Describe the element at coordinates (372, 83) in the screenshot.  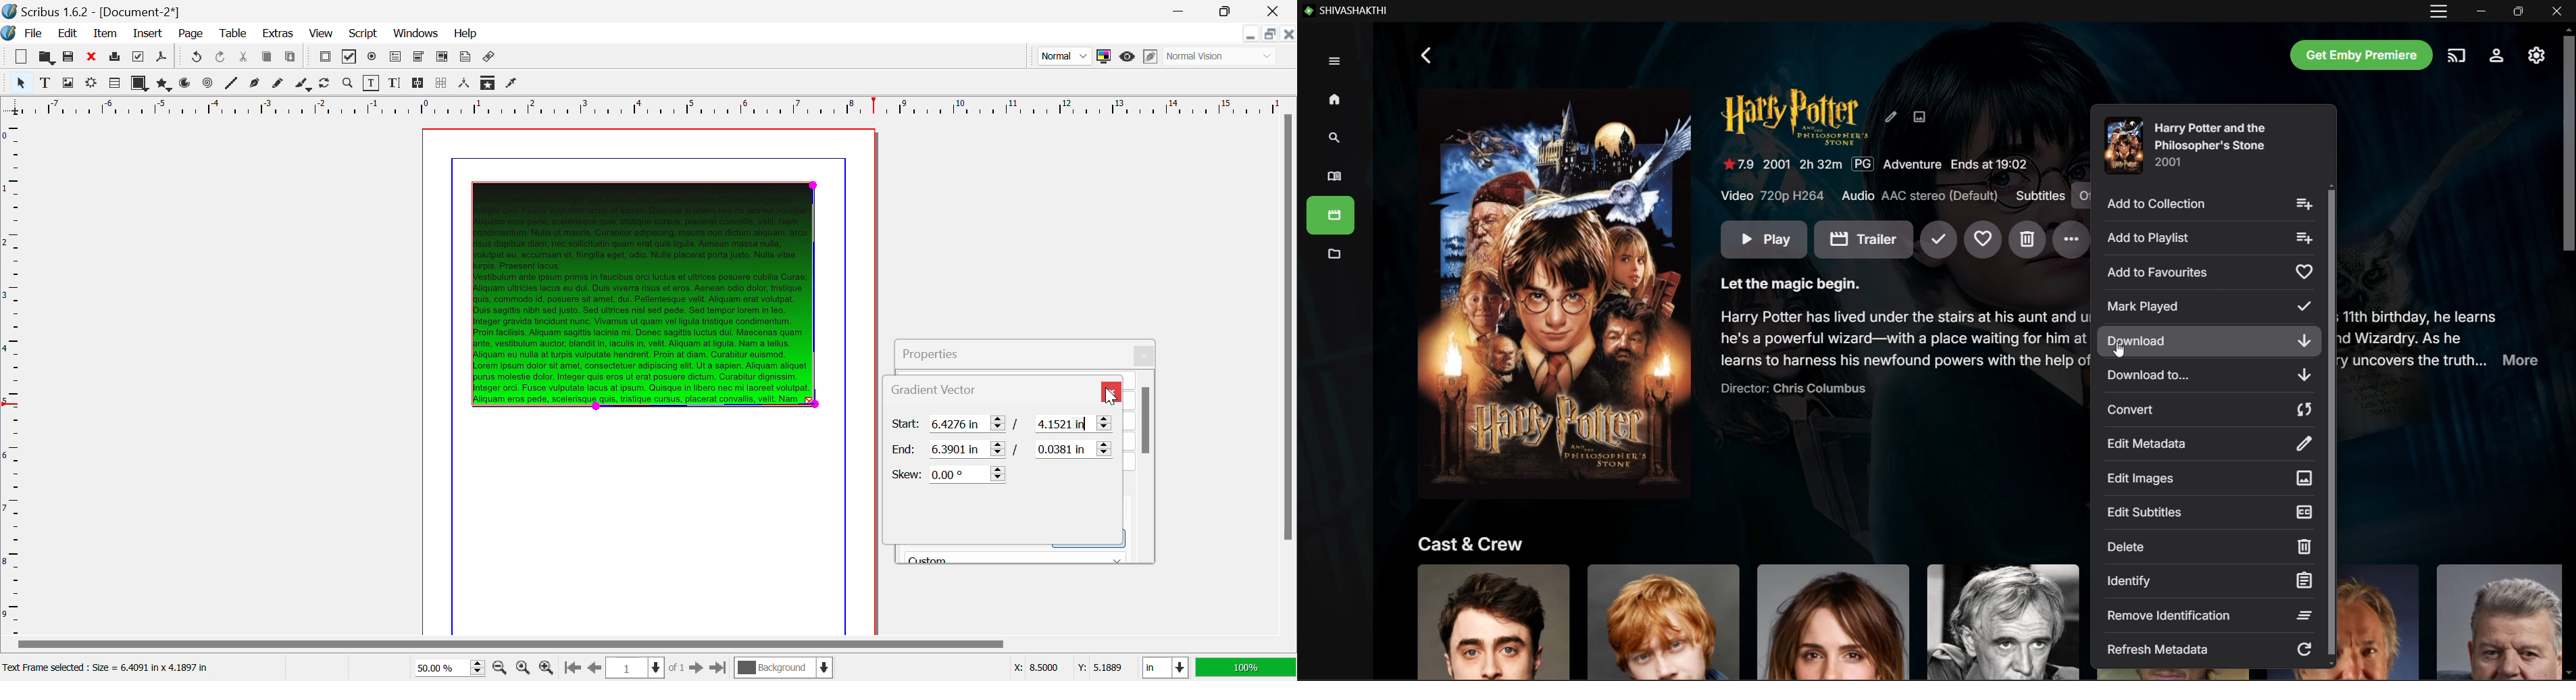
I see `Edit Contents of Frame` at that location.